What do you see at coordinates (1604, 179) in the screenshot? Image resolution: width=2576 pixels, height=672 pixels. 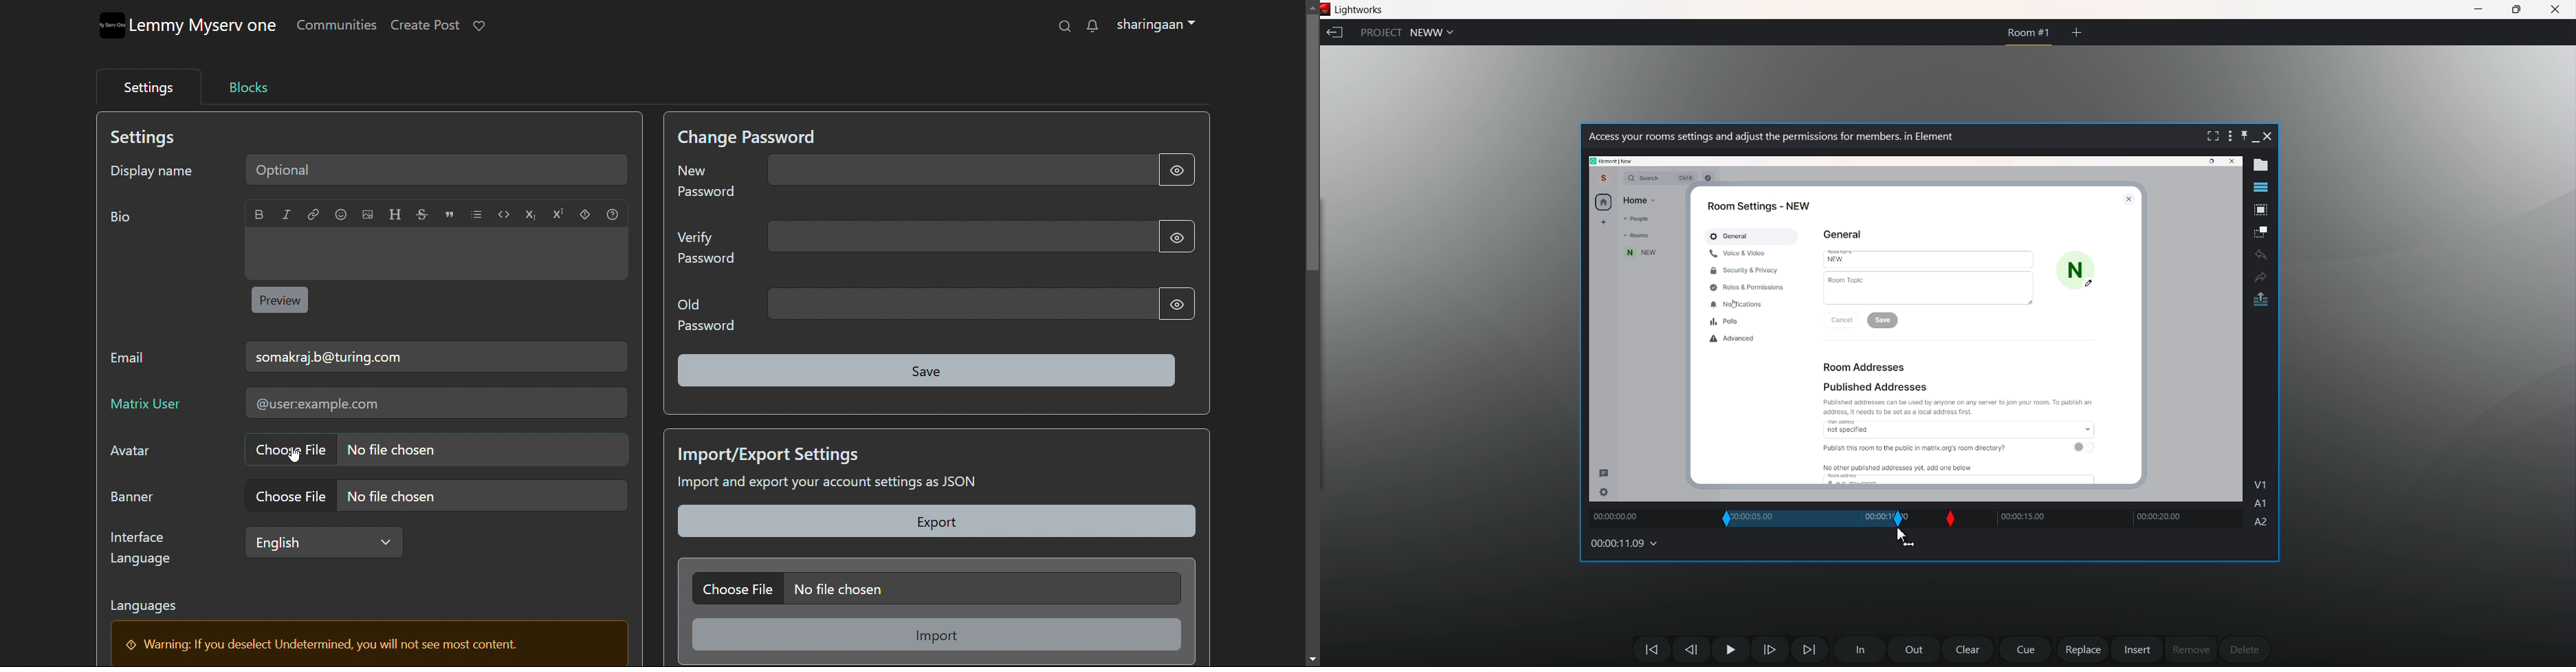 I see `Account` at bounding box center [1604, 179].